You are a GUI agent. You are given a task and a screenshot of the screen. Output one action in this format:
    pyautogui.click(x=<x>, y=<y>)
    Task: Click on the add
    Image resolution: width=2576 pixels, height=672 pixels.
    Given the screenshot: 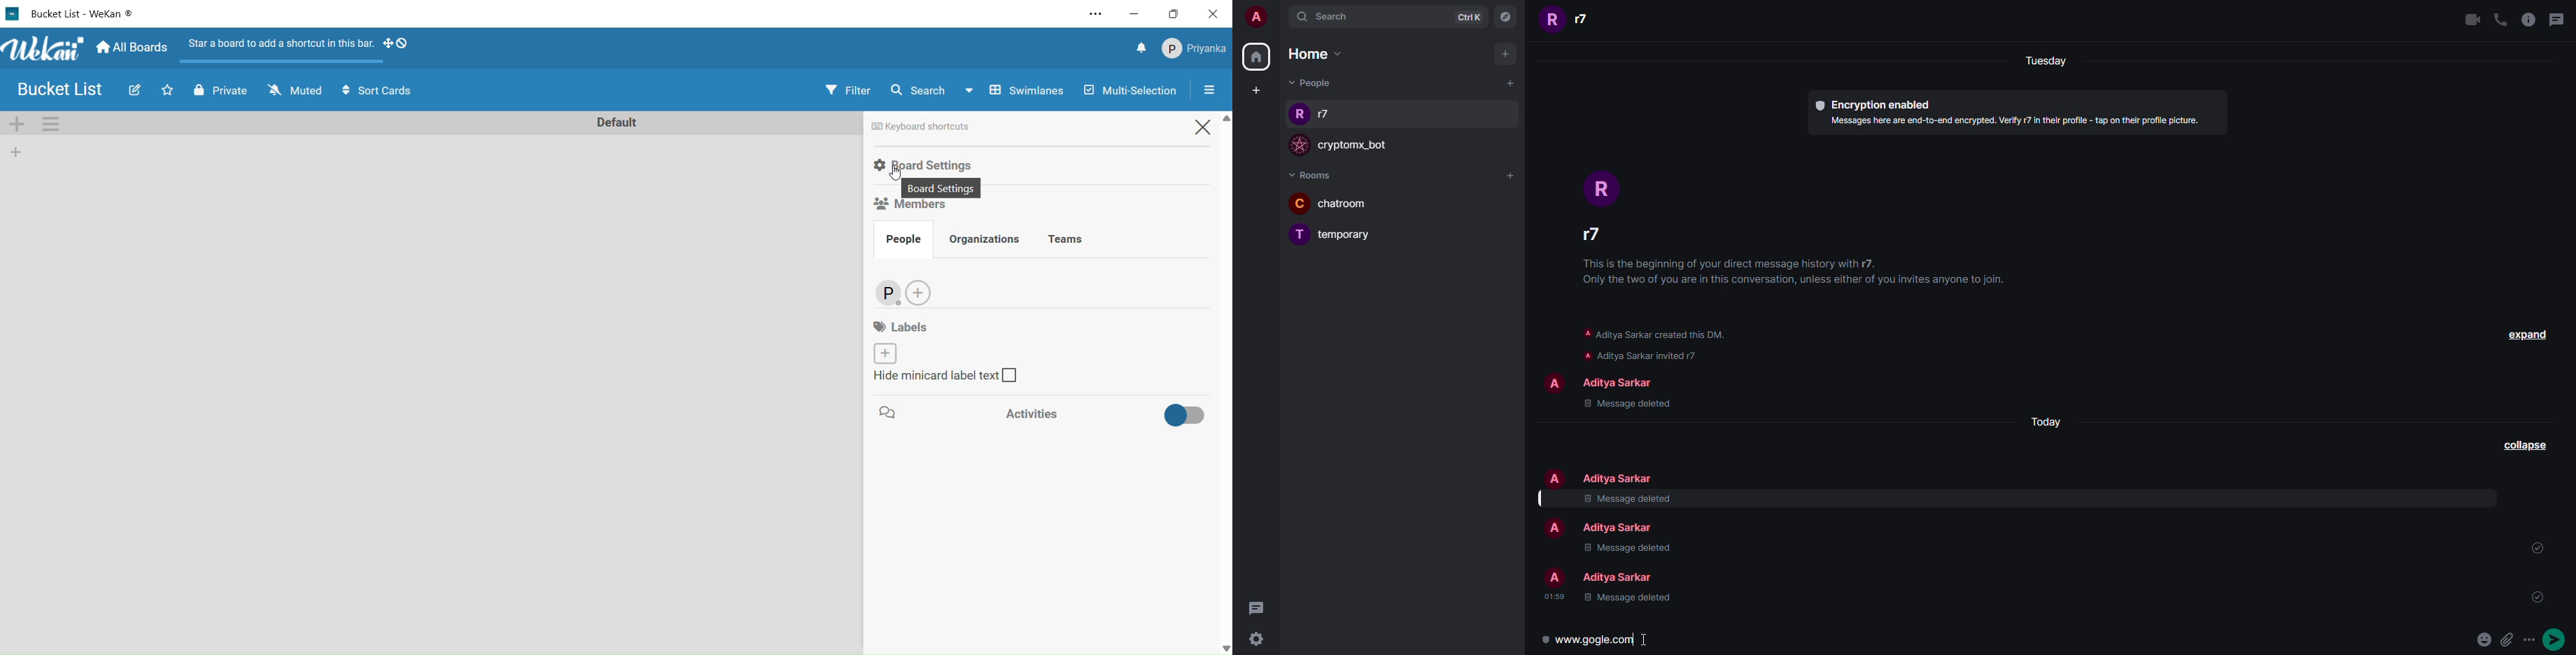 What is the action you would take?
    pyautogui.click(x=1512, y=176)
    